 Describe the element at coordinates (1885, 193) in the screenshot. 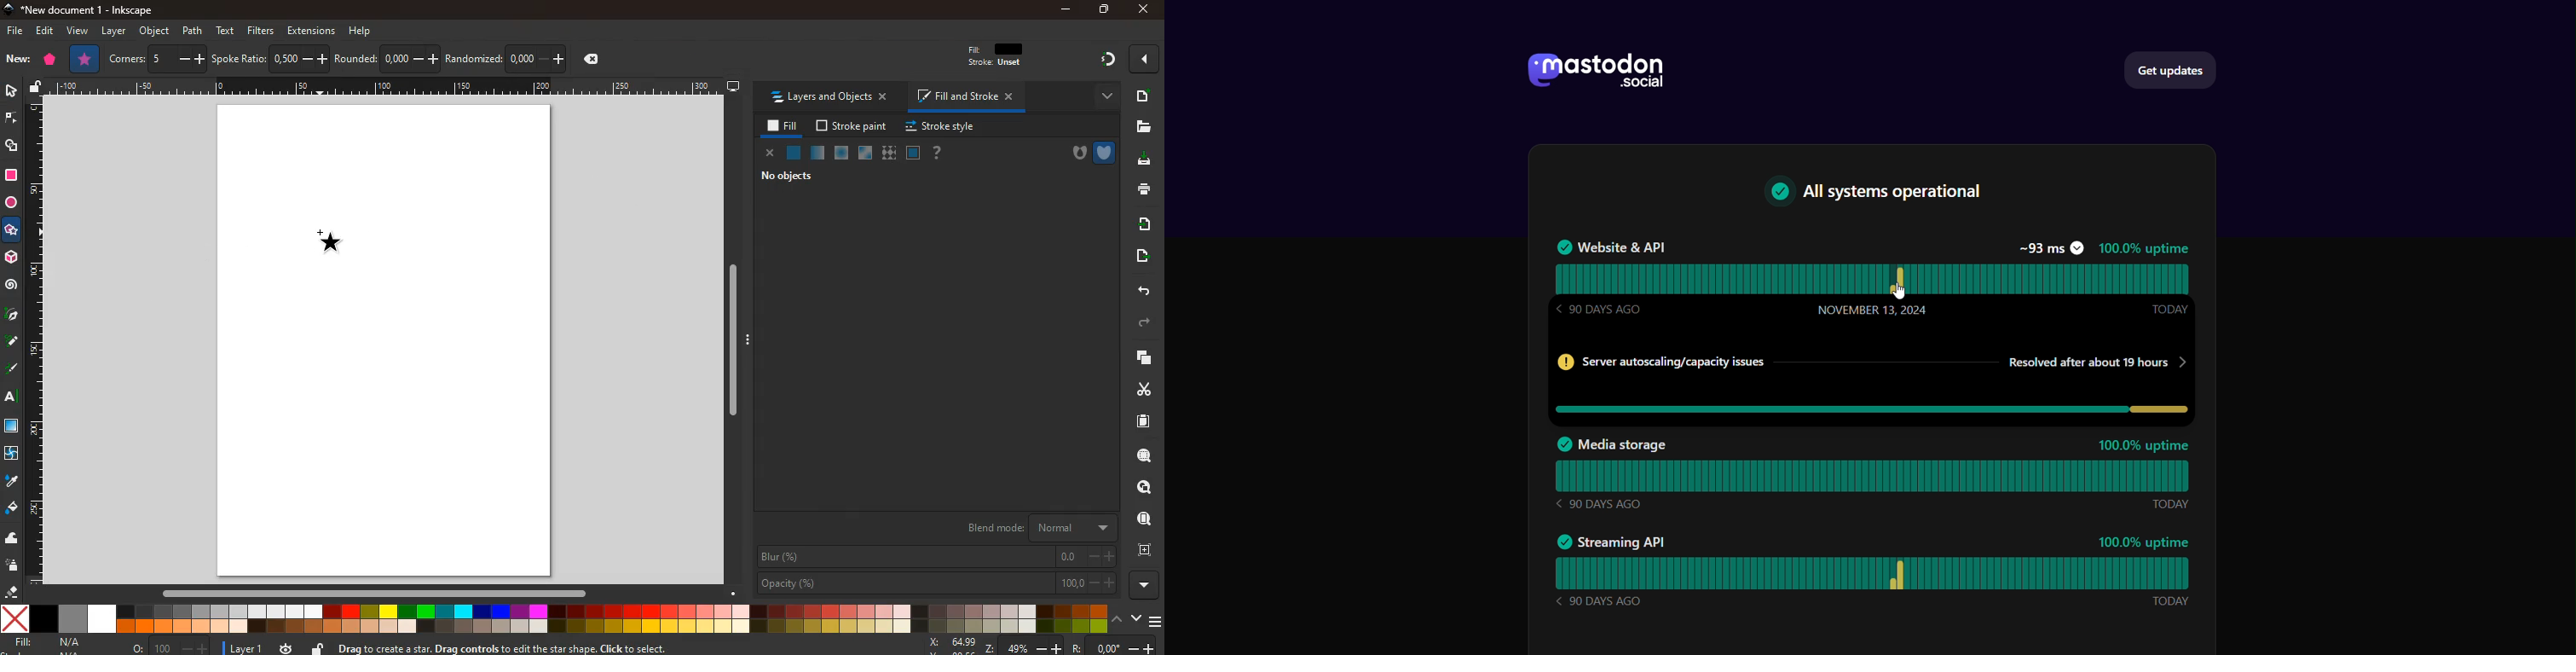

I see `text` at that location.